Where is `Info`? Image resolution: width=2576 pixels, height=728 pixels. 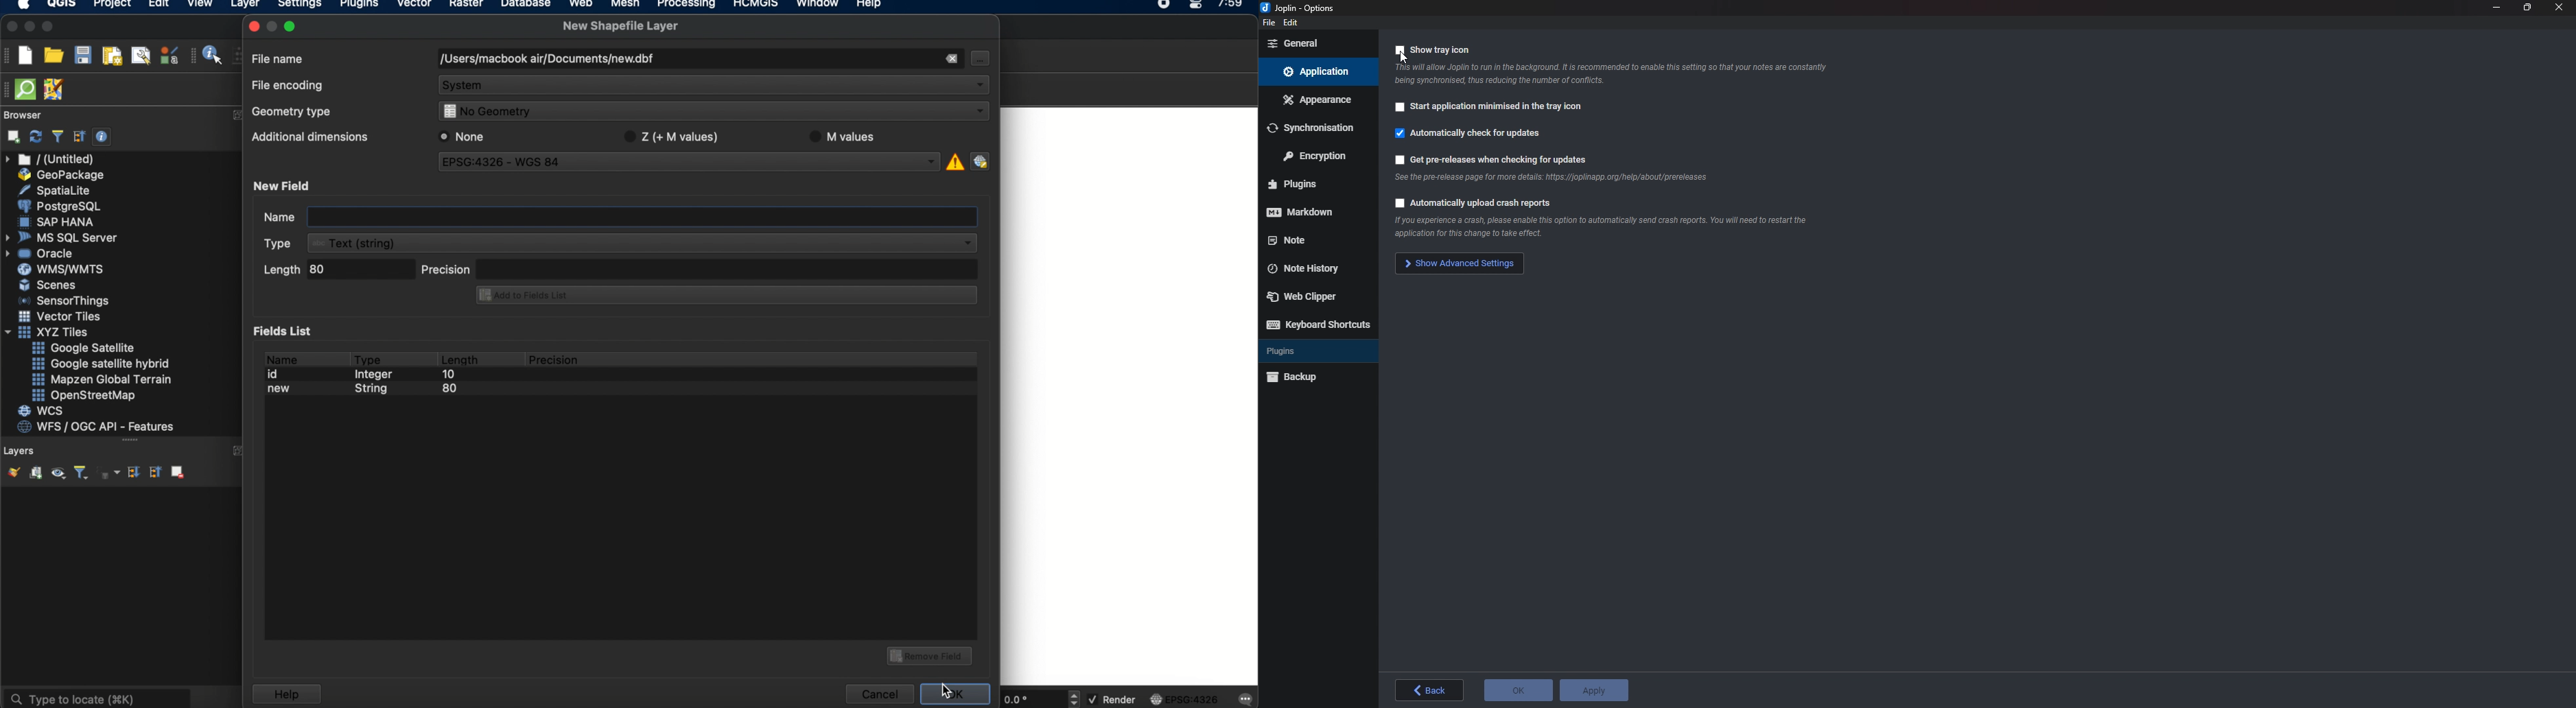 Info is located at coordinates (1550, 181).